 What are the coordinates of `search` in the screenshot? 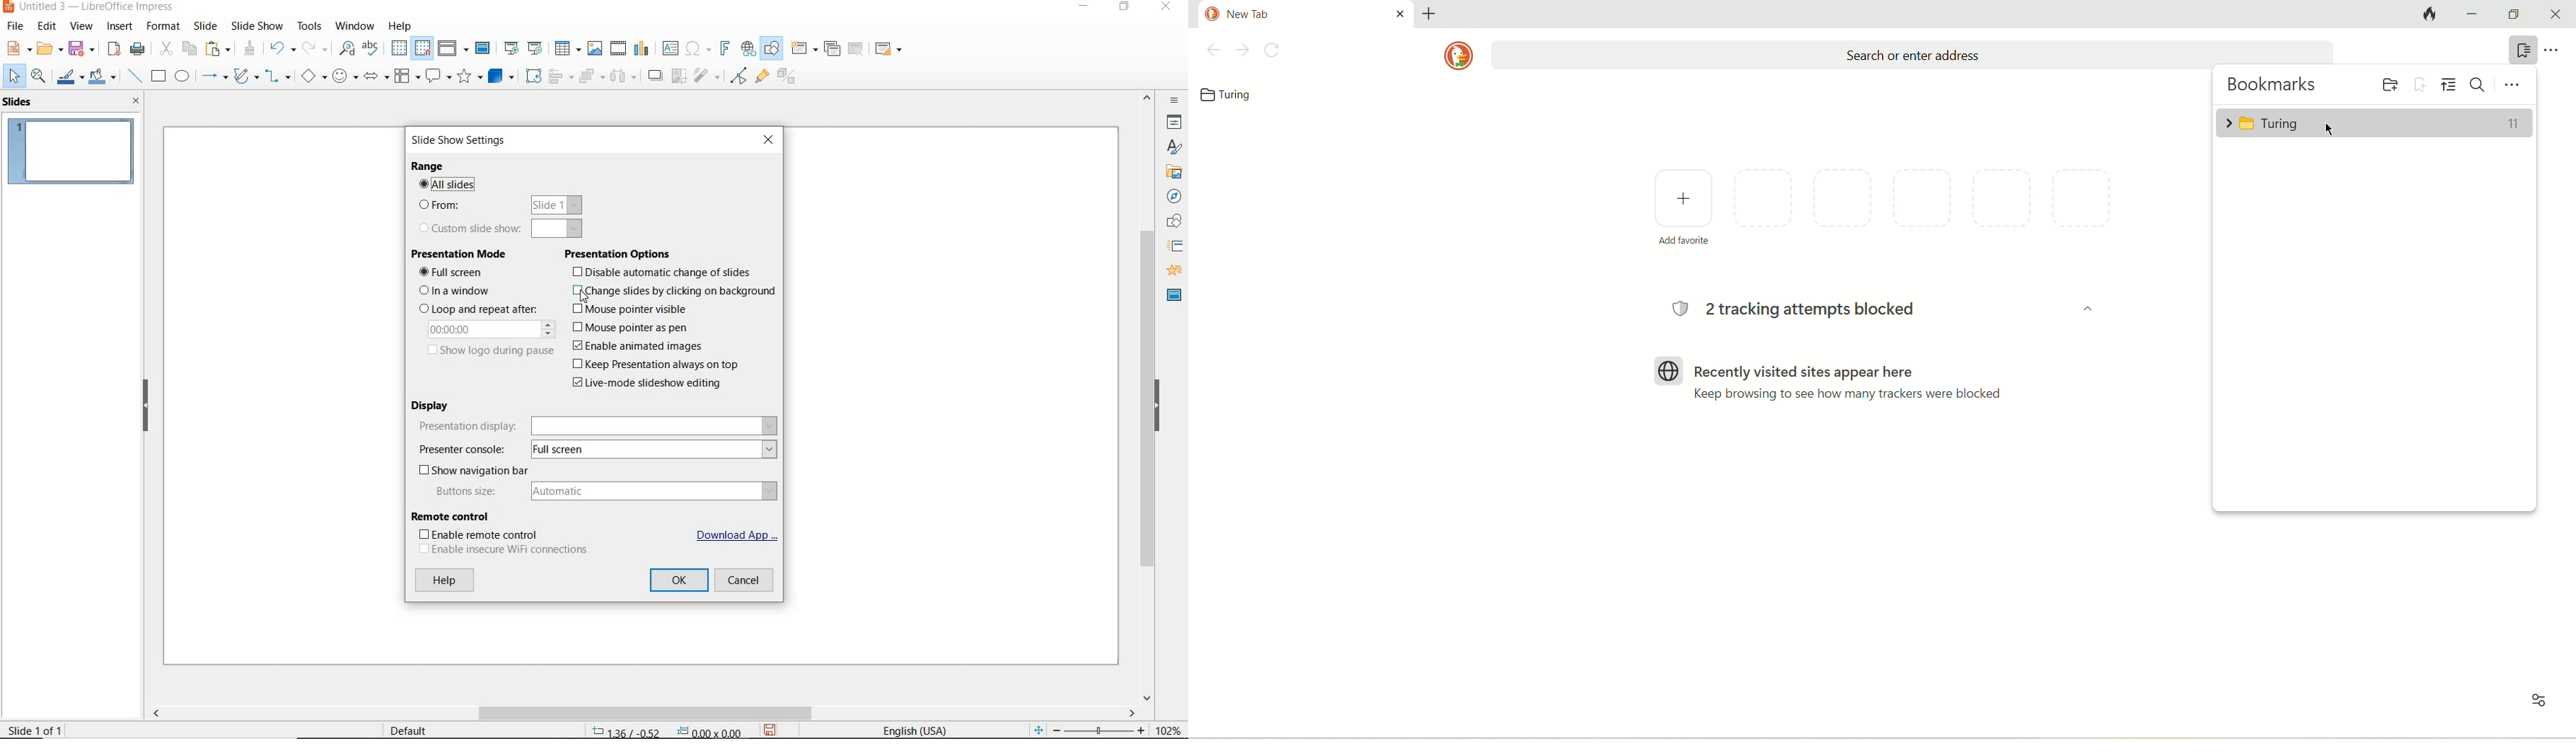 It's located at (2480, 84).